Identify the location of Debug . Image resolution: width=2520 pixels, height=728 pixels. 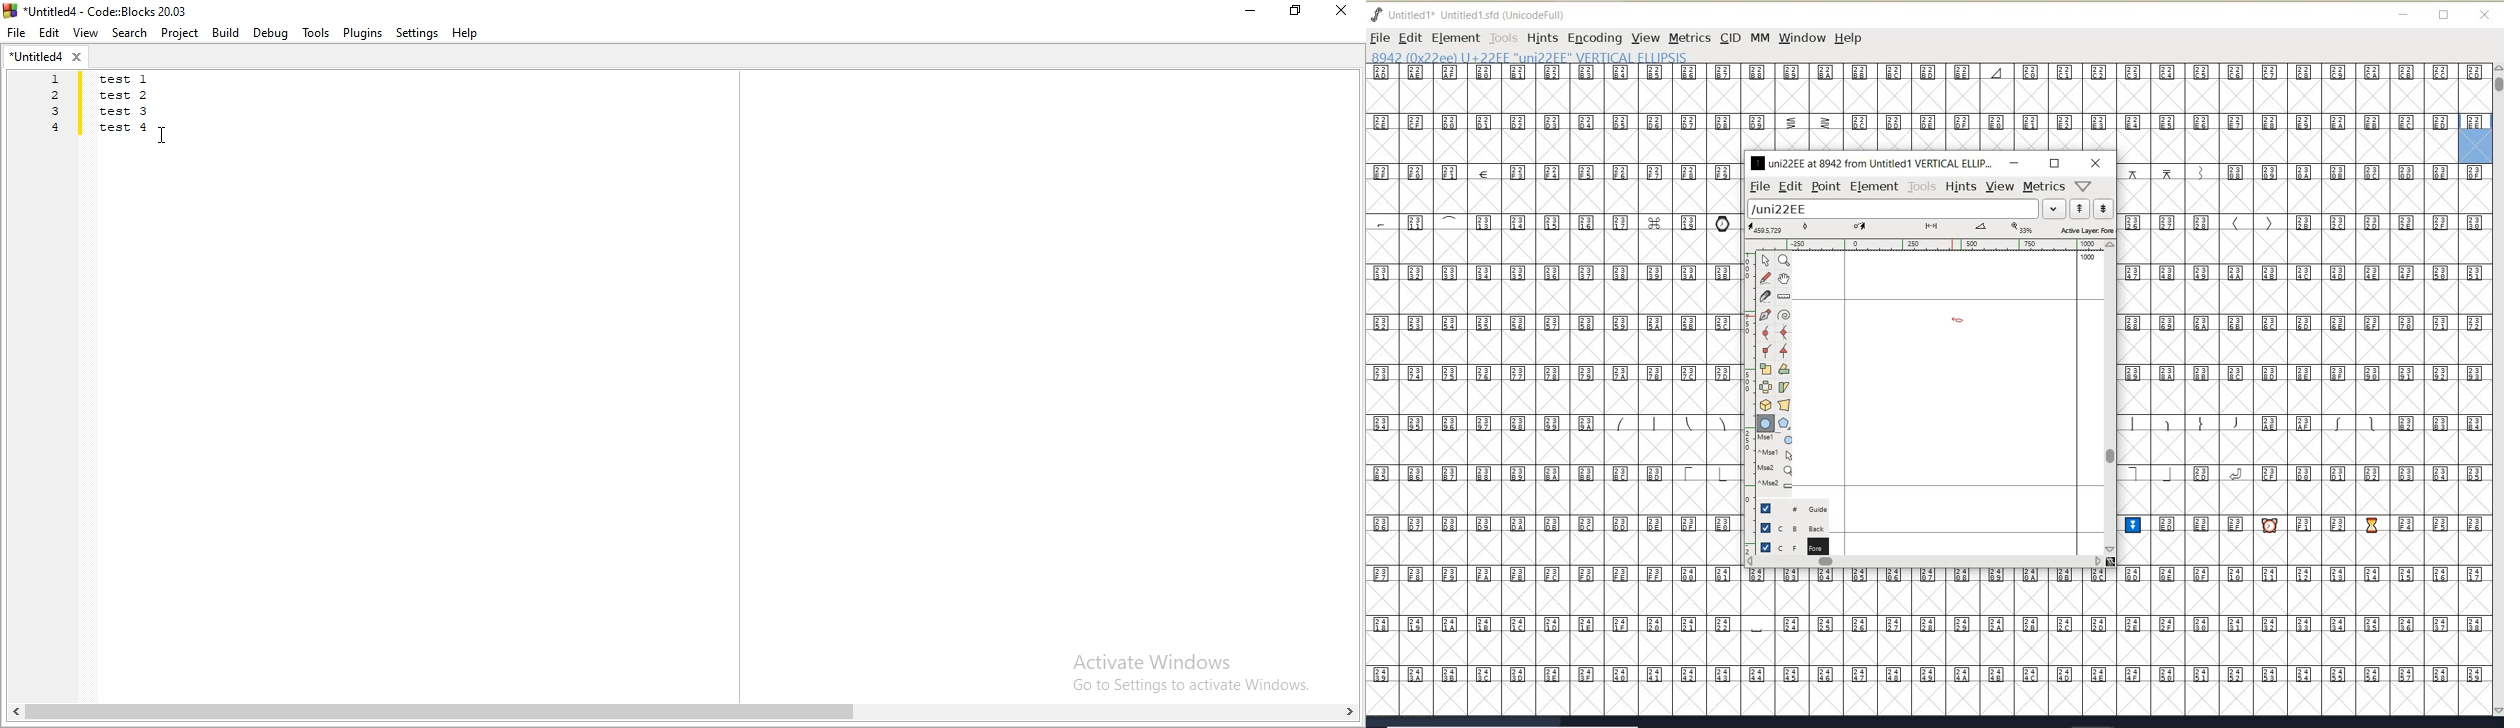
(272, 33).